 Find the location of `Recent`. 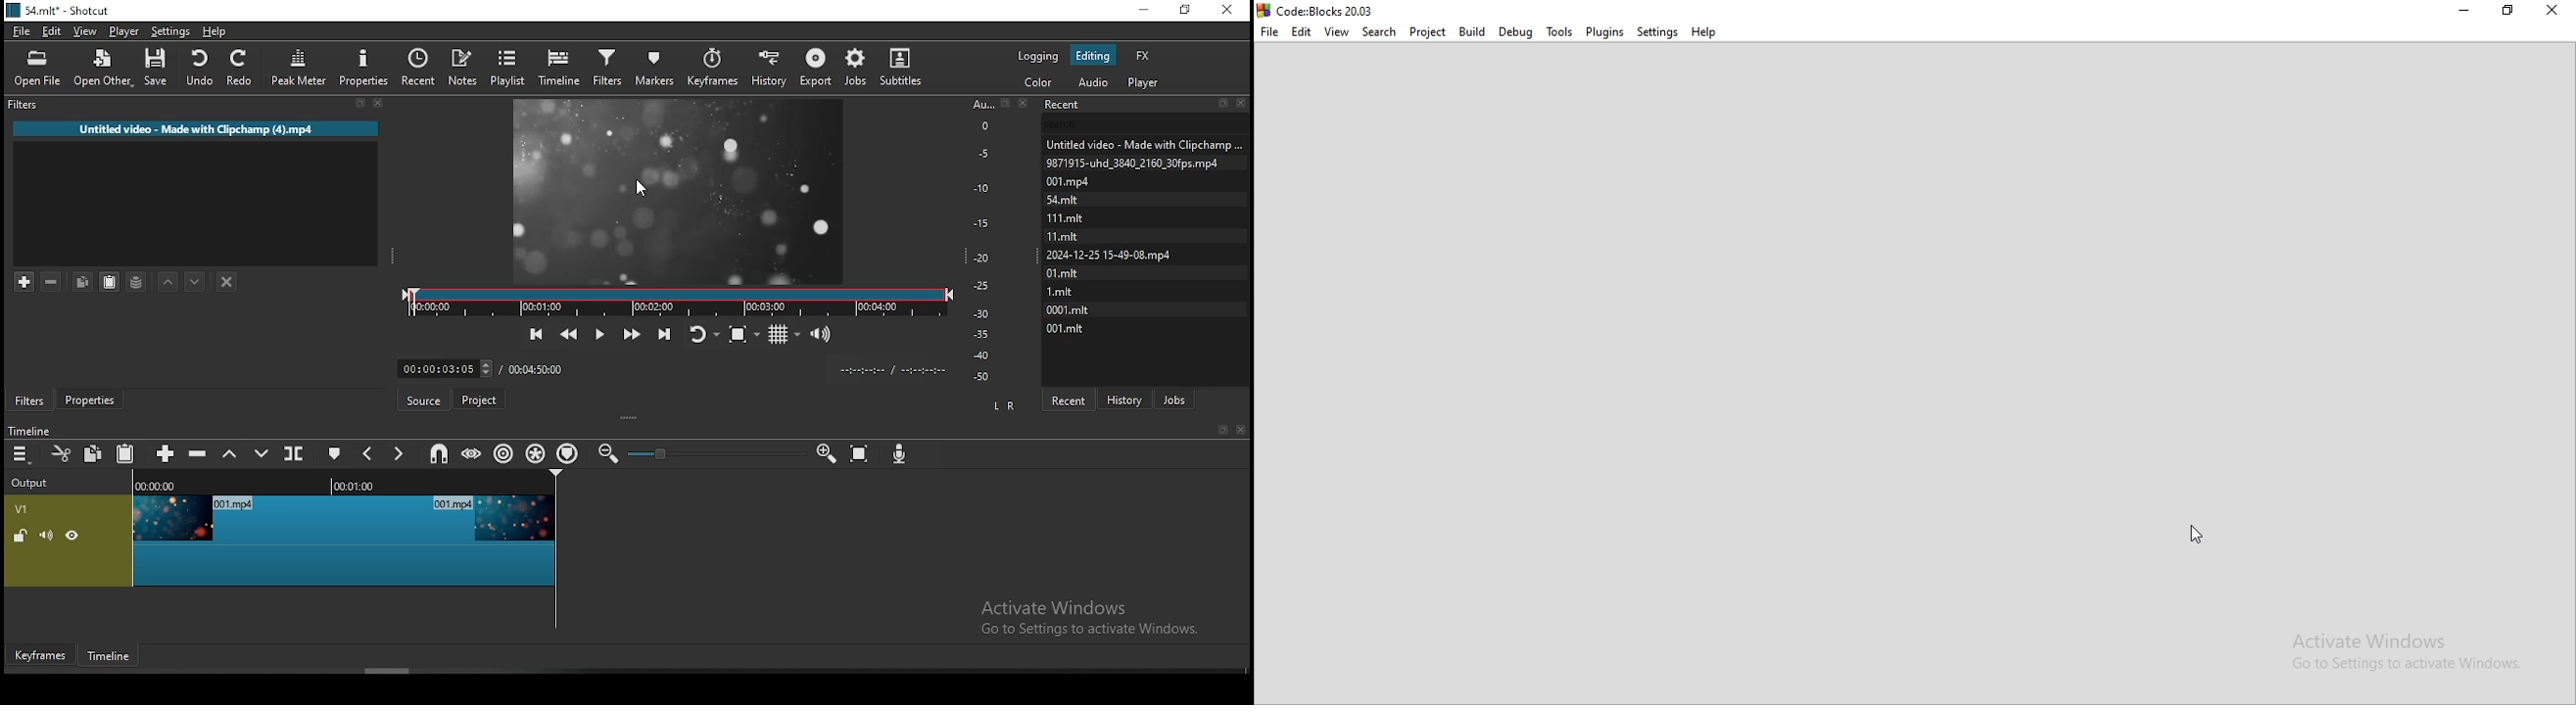

Recent is located at coordinates (1146, 105).